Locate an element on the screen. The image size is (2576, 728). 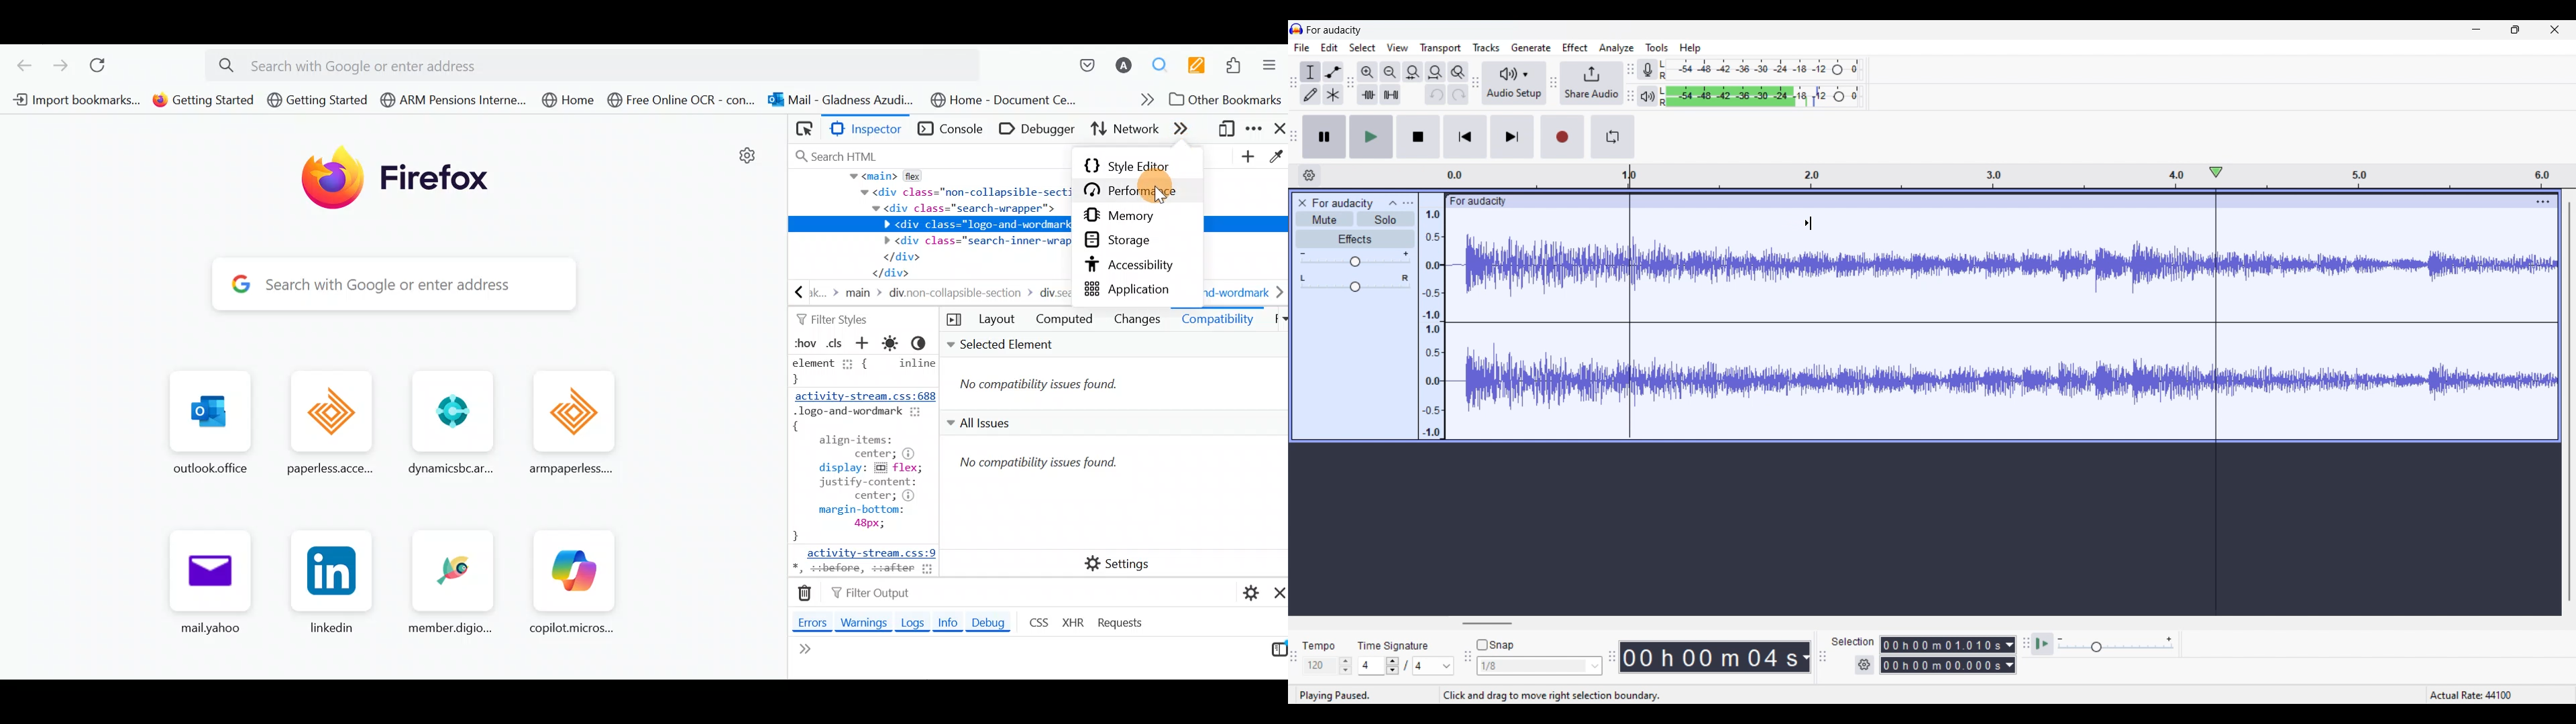
Line editor is located at coordinates (880, 661).